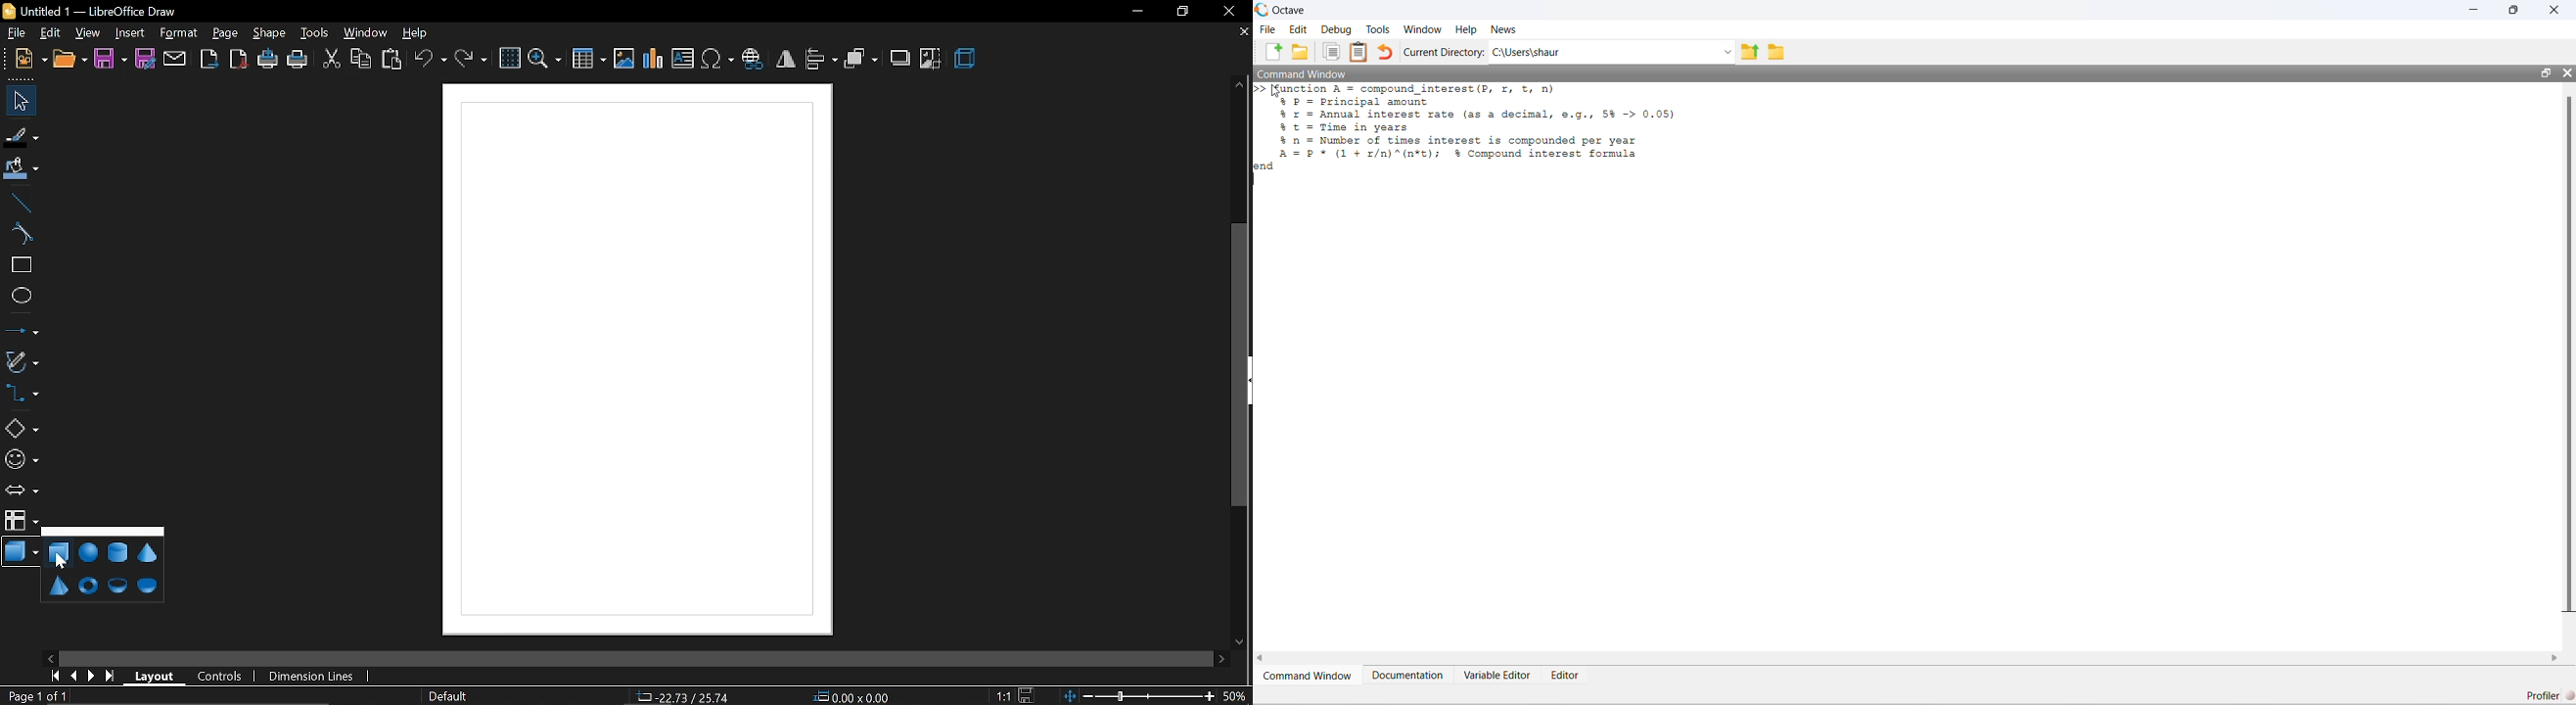 The width and height of the screenshot is (2576, 728). Describe the element at coordinates (860, 61) in the screenshot. I see `arrange` at that location.